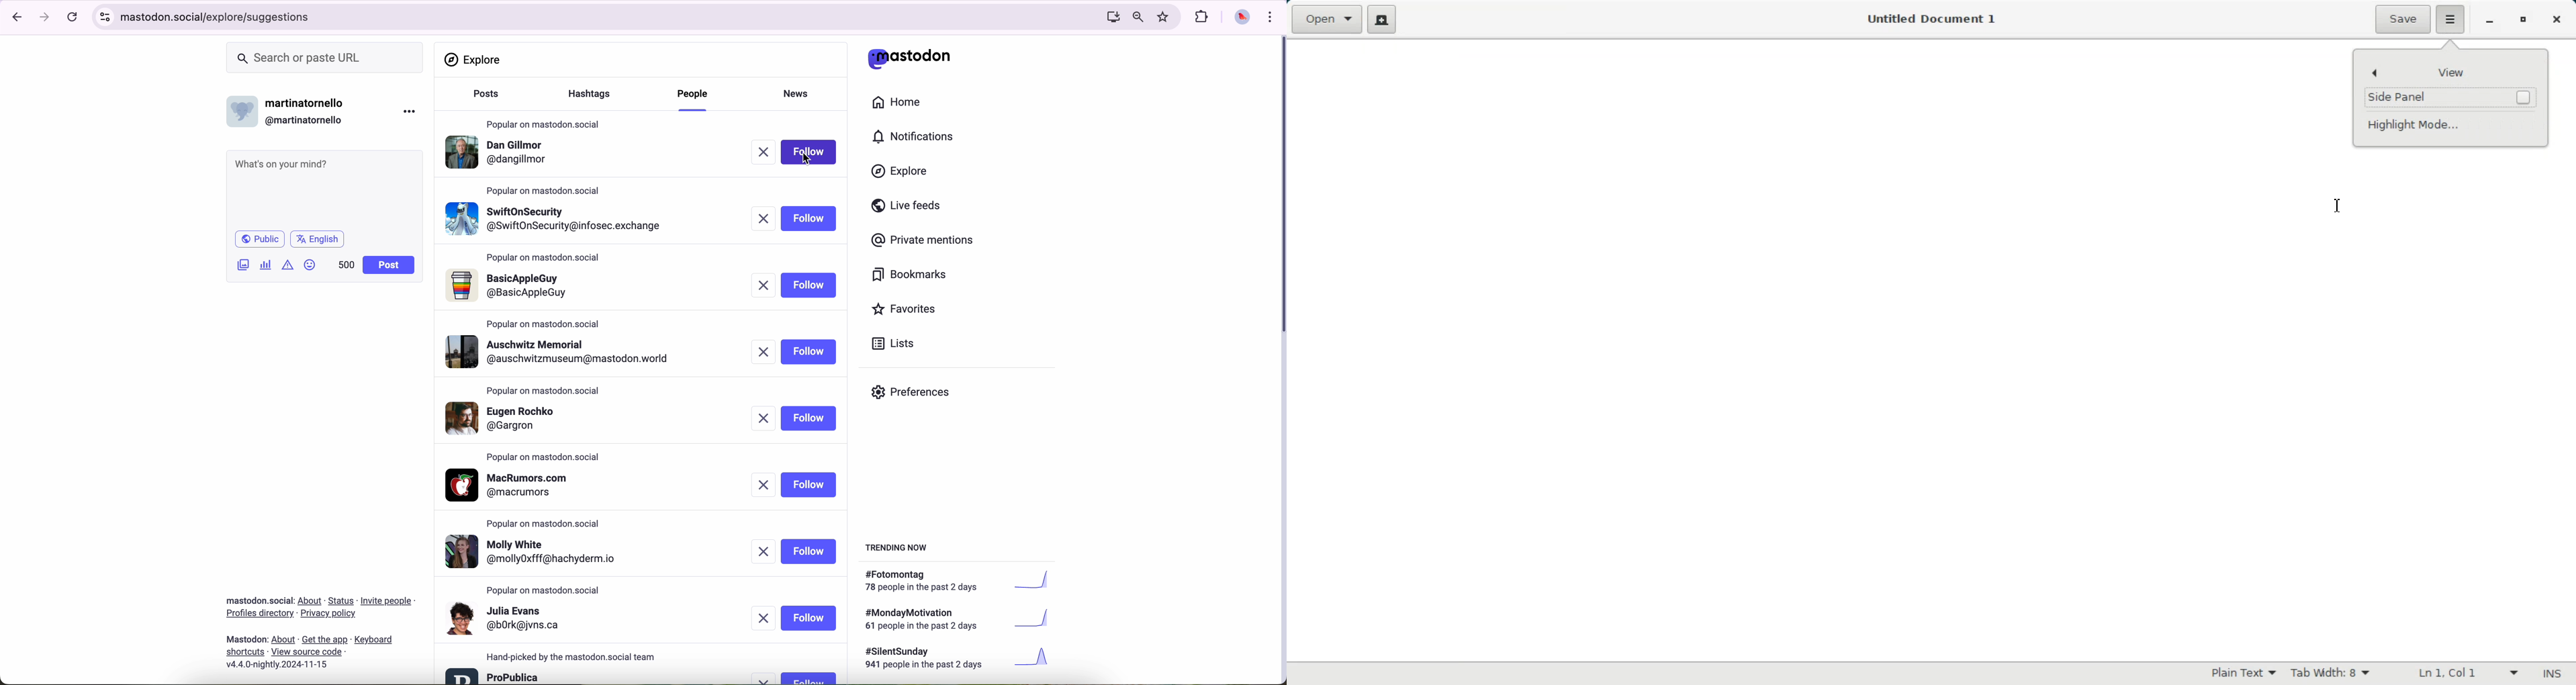 This screenshot has height=700, width=2576. I want to click on about, so click(320, 629).